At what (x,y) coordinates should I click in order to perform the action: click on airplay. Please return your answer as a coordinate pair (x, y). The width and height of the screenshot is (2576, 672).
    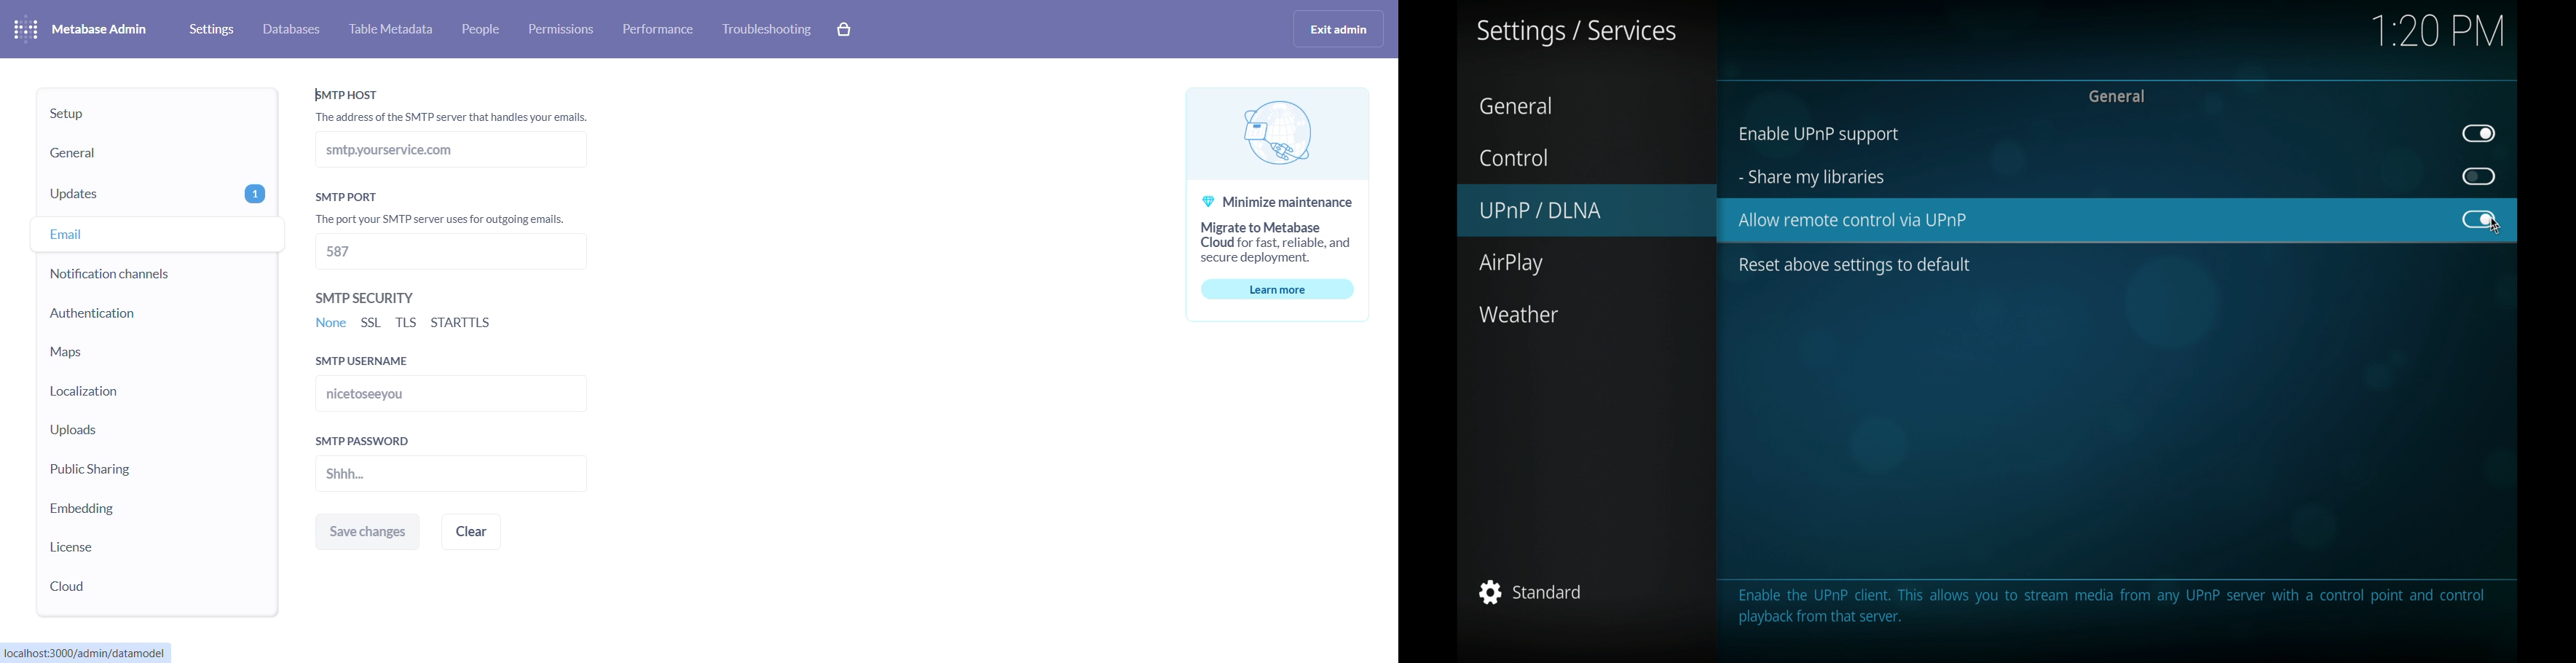
    Looking at the image, I should click on (1510, 265).